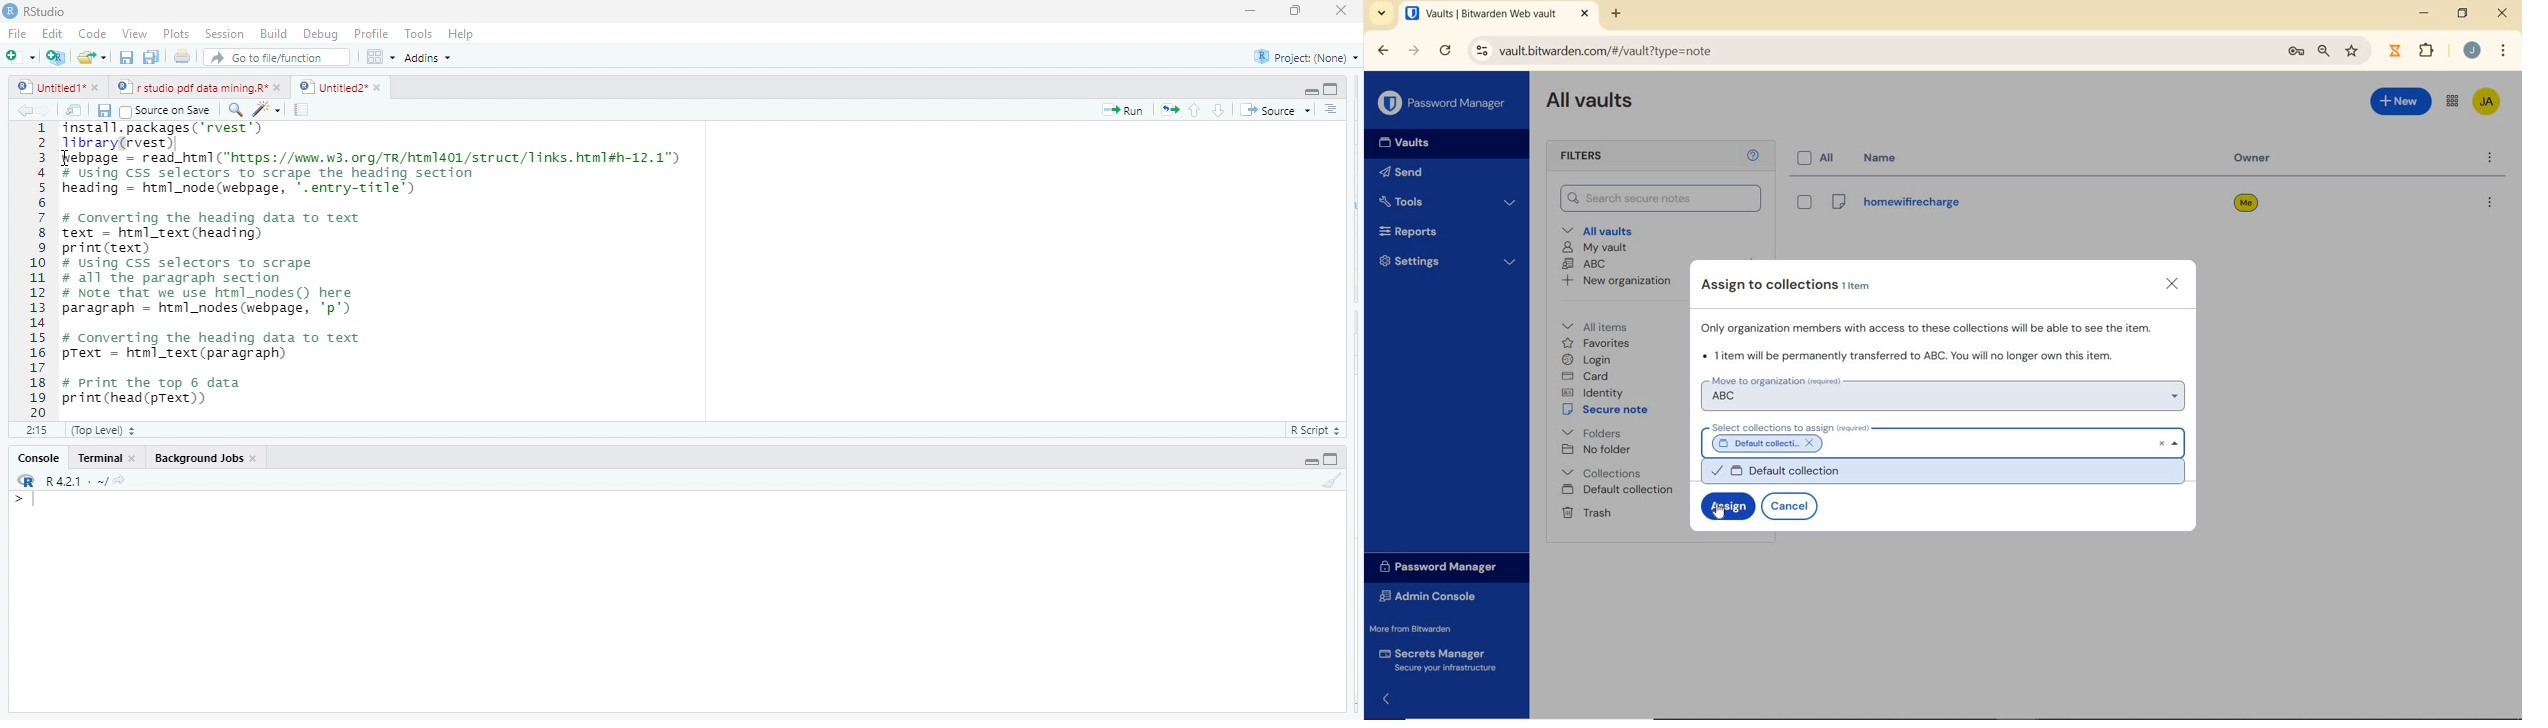 This screenshot has height=728, width=2548. I want to click on Tools, so click(420, 33).